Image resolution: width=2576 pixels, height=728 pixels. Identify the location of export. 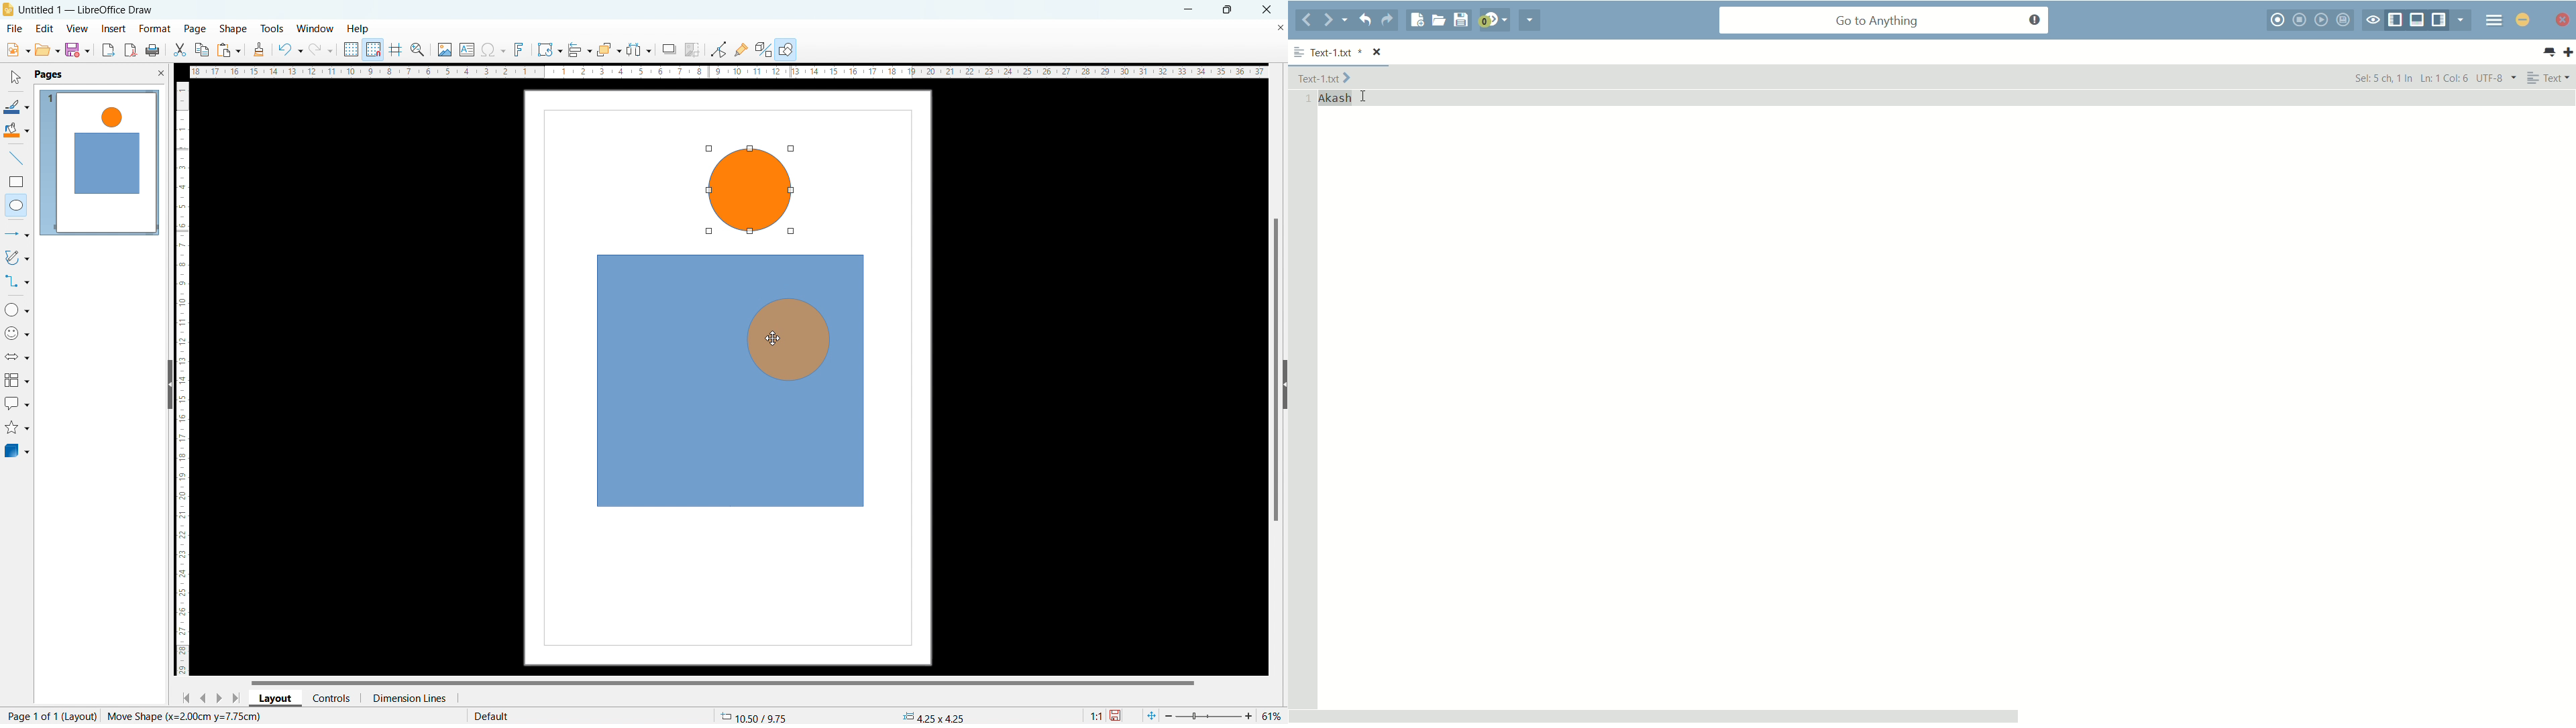
(109, 50).